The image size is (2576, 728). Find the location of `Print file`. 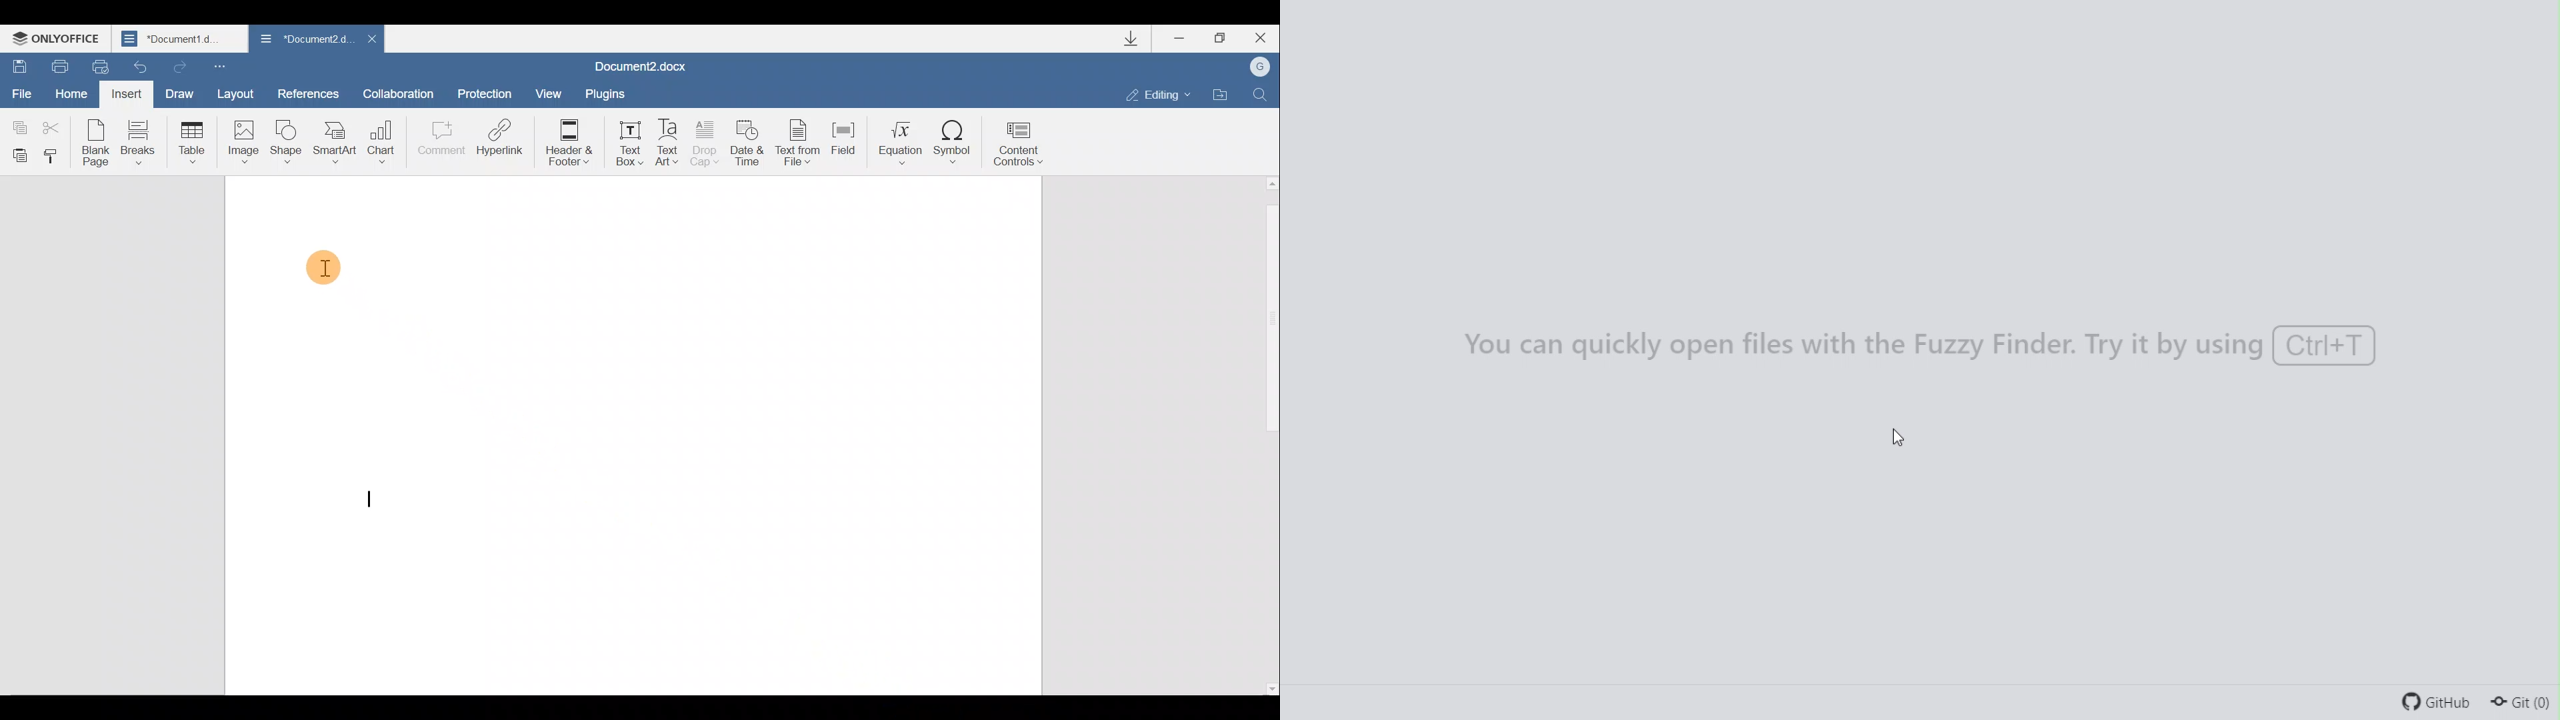

Print file is located at coordinates (59, 64).